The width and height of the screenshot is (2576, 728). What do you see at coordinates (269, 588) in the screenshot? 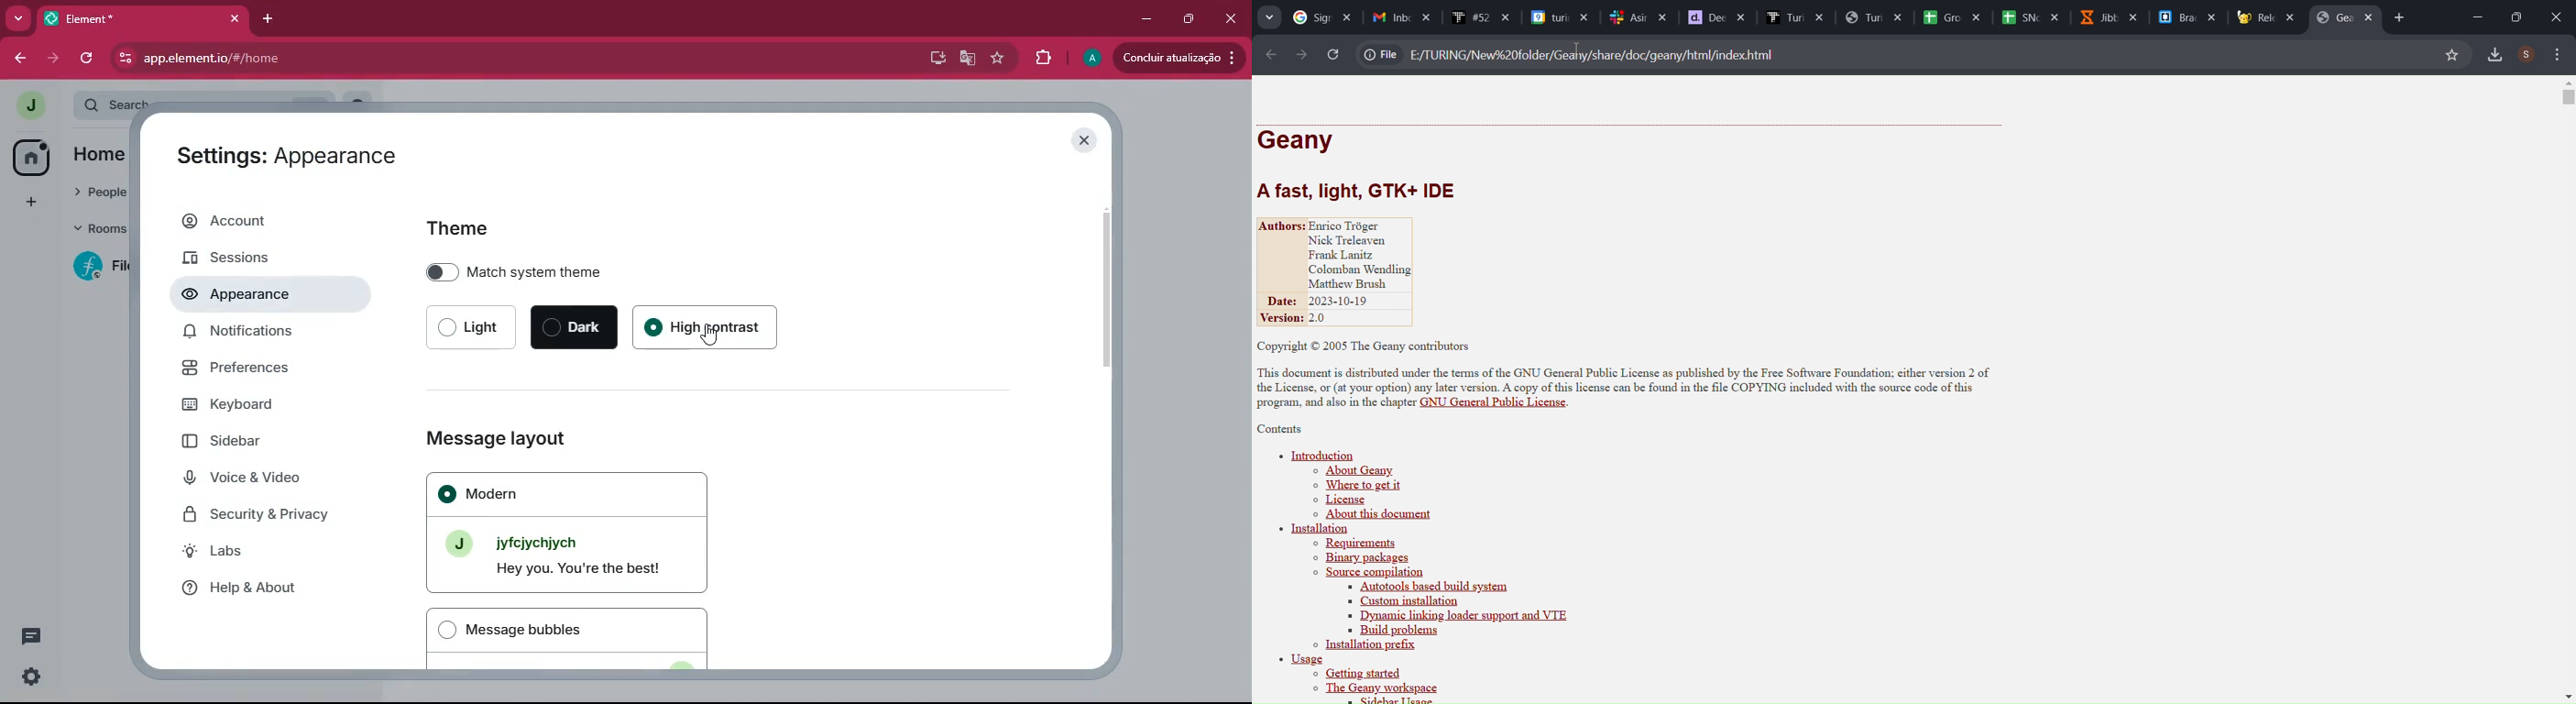
I see `help` at bounding box center [269, 588].